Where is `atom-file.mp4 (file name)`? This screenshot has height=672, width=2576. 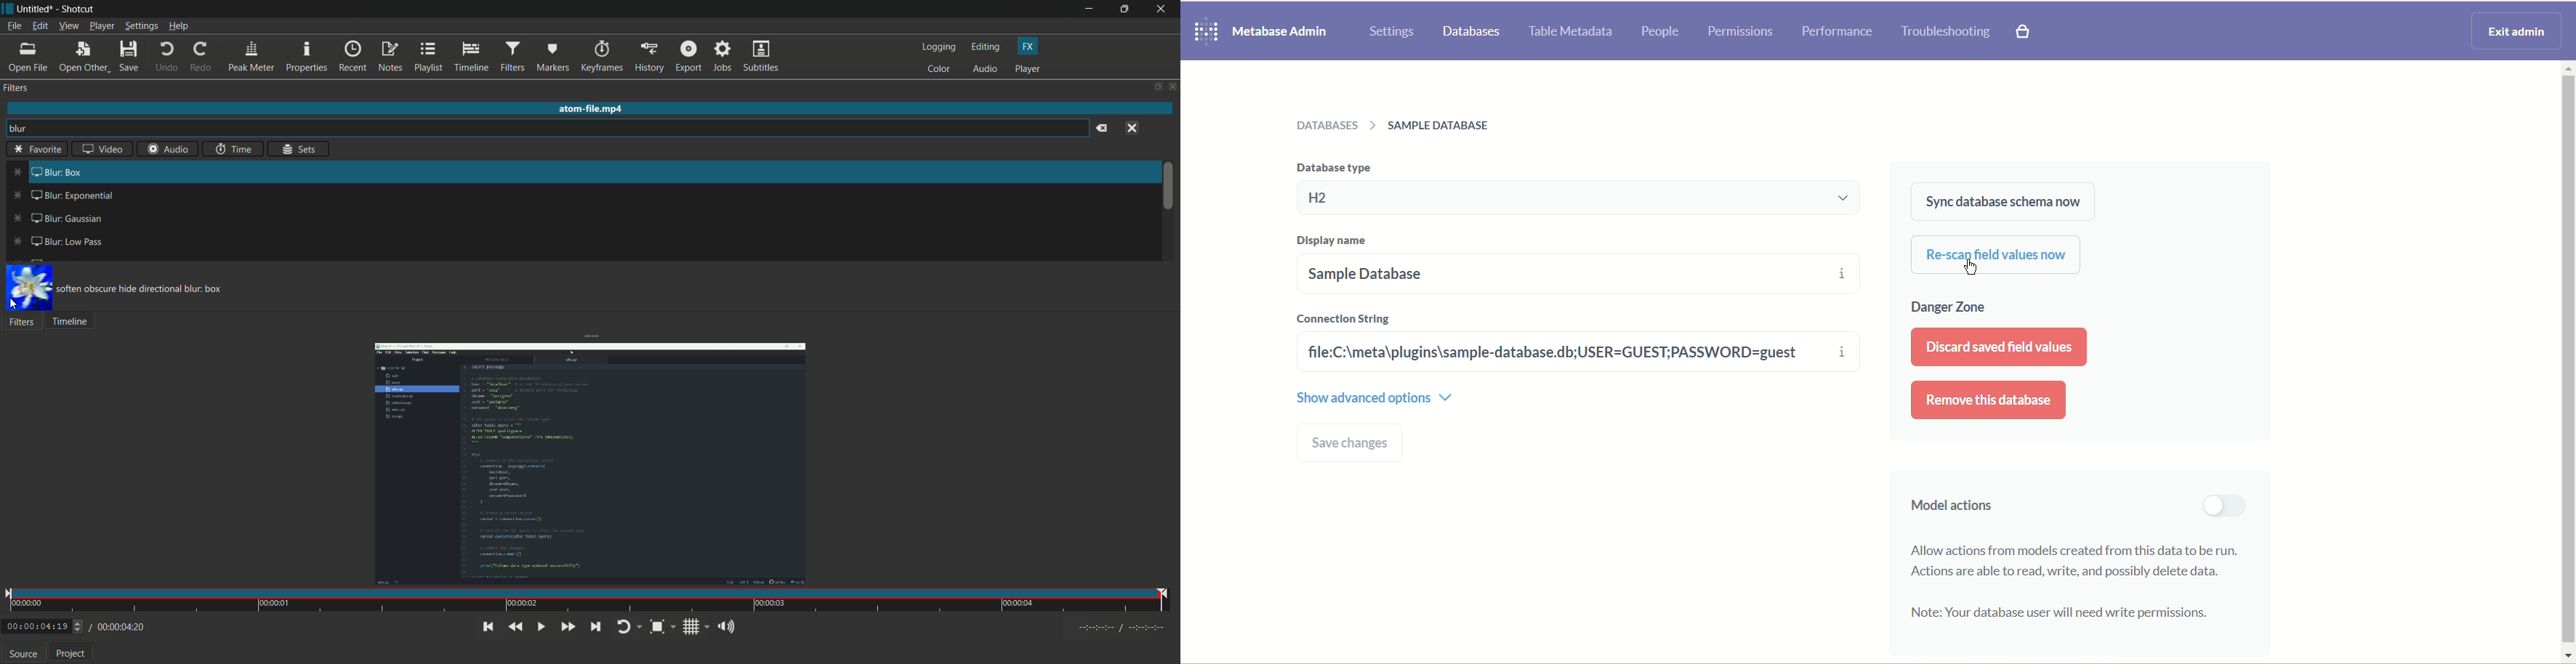 atom-file.mp4 (file name) is located at coordinates (591, 107).